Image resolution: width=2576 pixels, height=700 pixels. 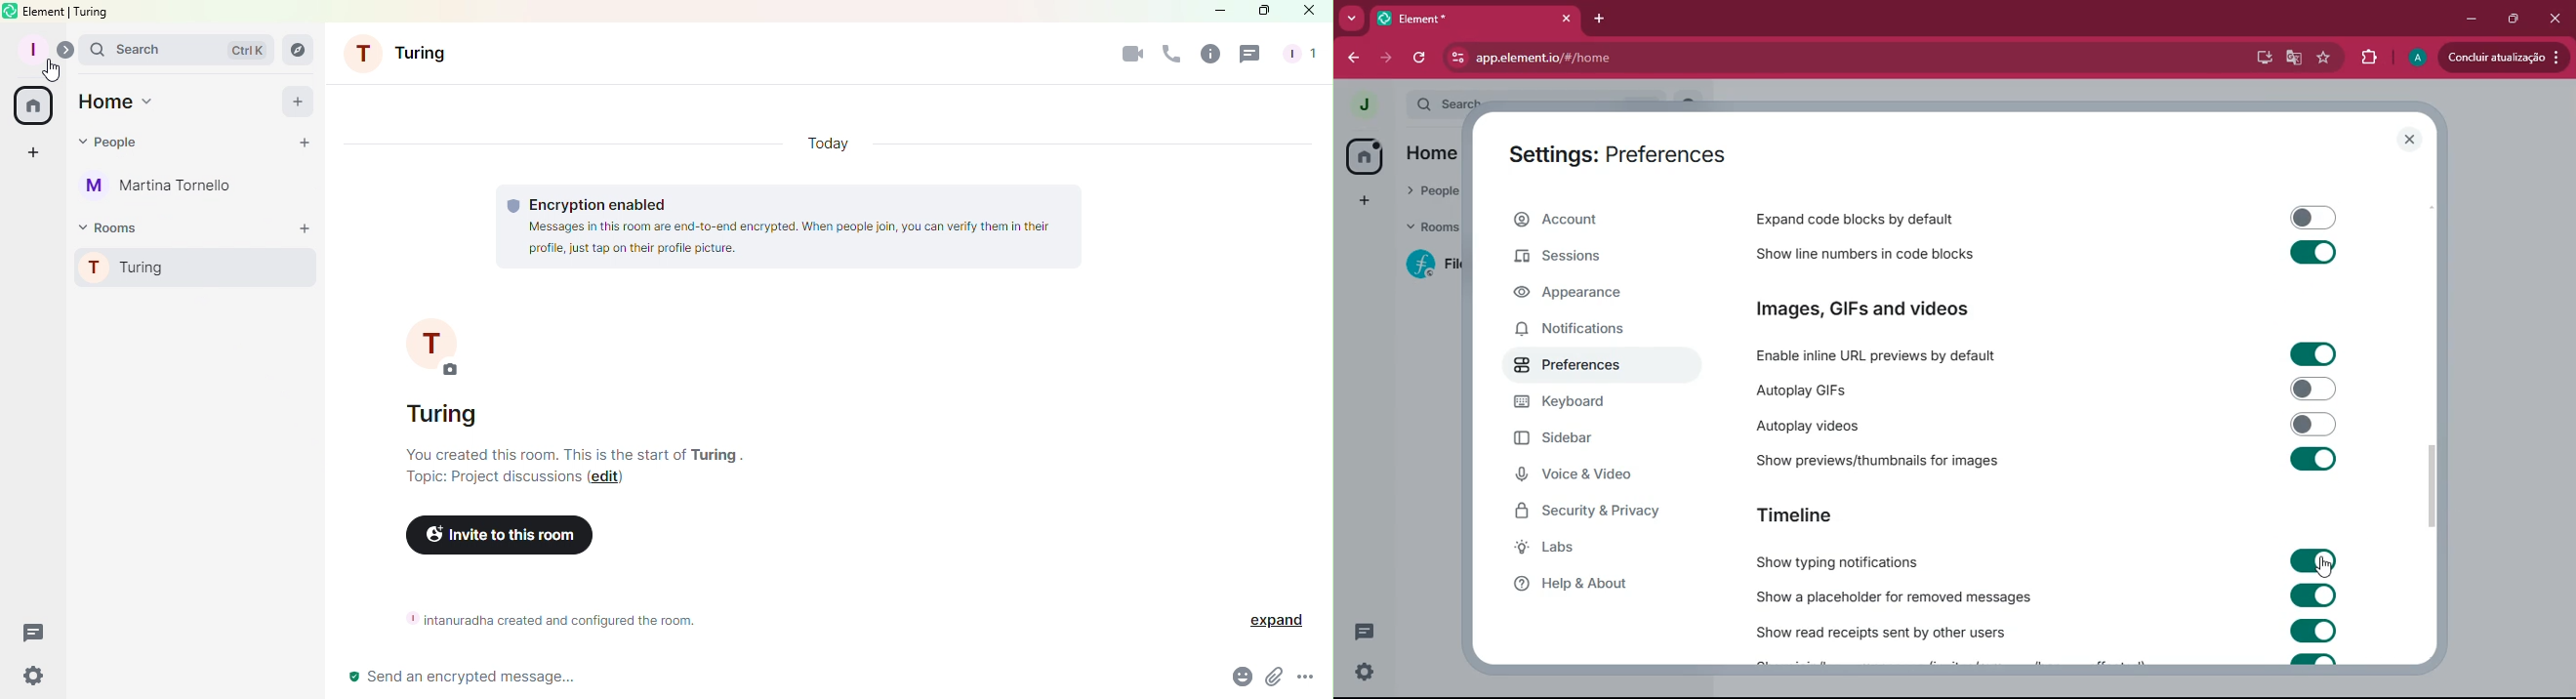 I want to click on element logo, so click(x=11, y=11).